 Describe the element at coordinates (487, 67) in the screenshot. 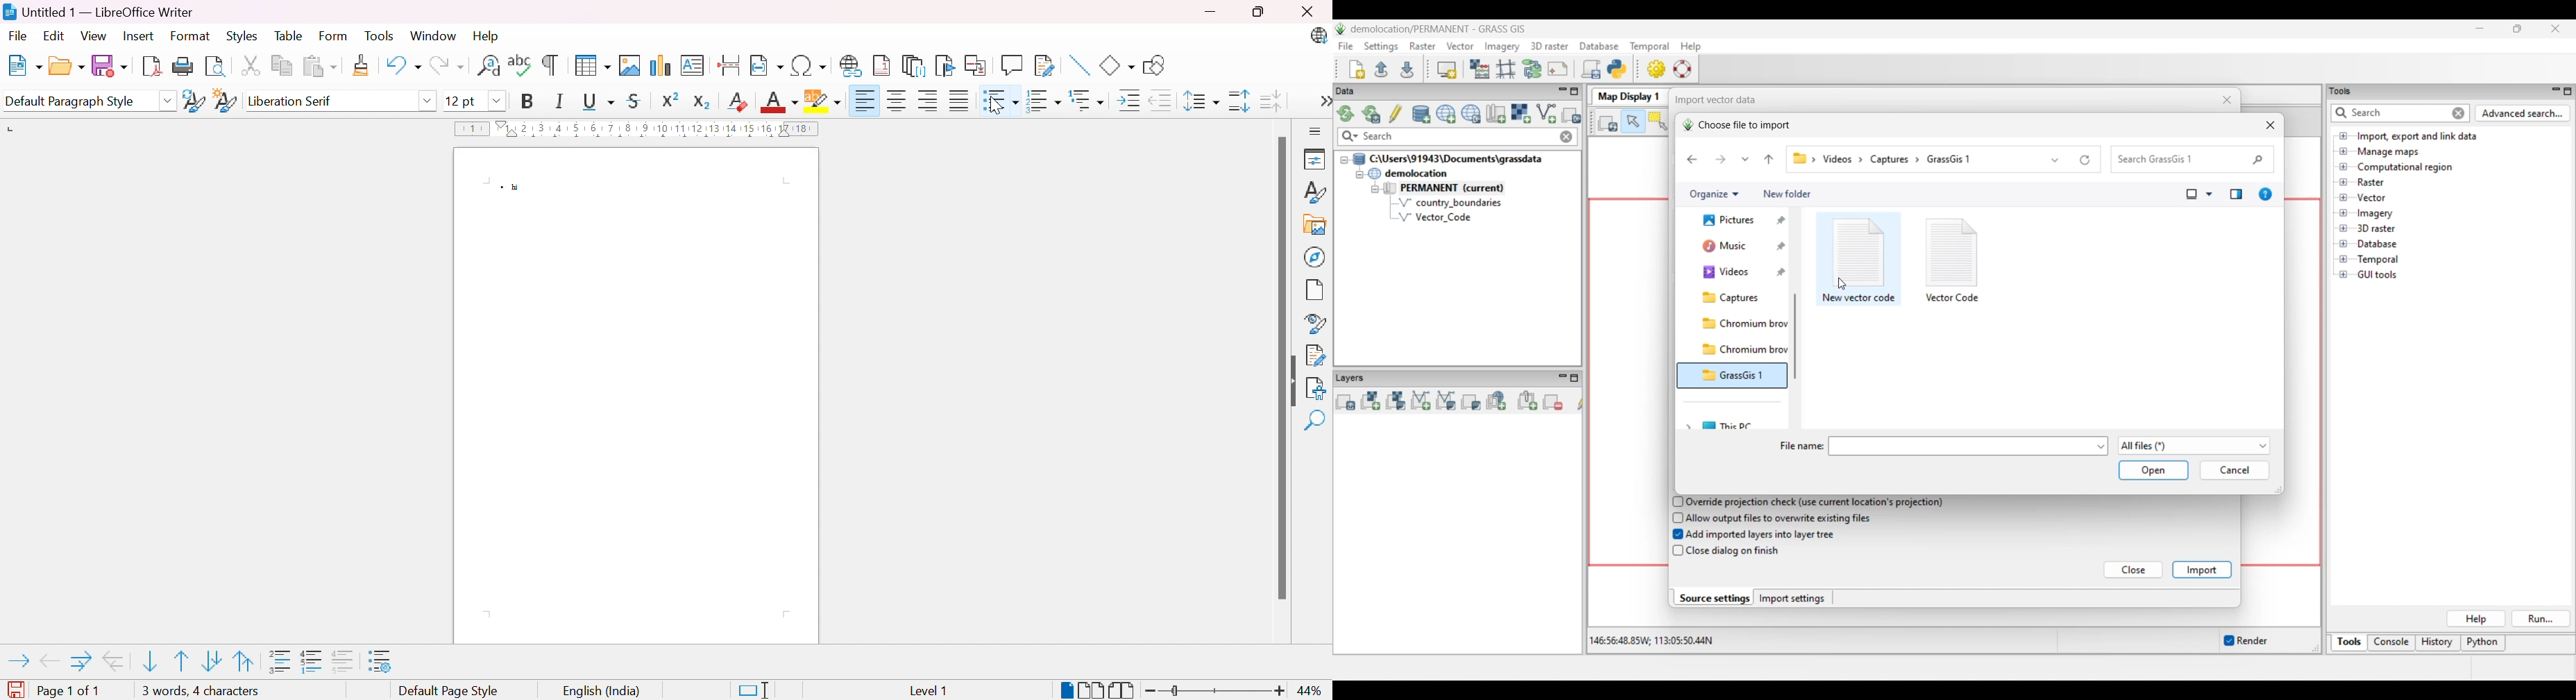

I see `Find and replace` at that location.